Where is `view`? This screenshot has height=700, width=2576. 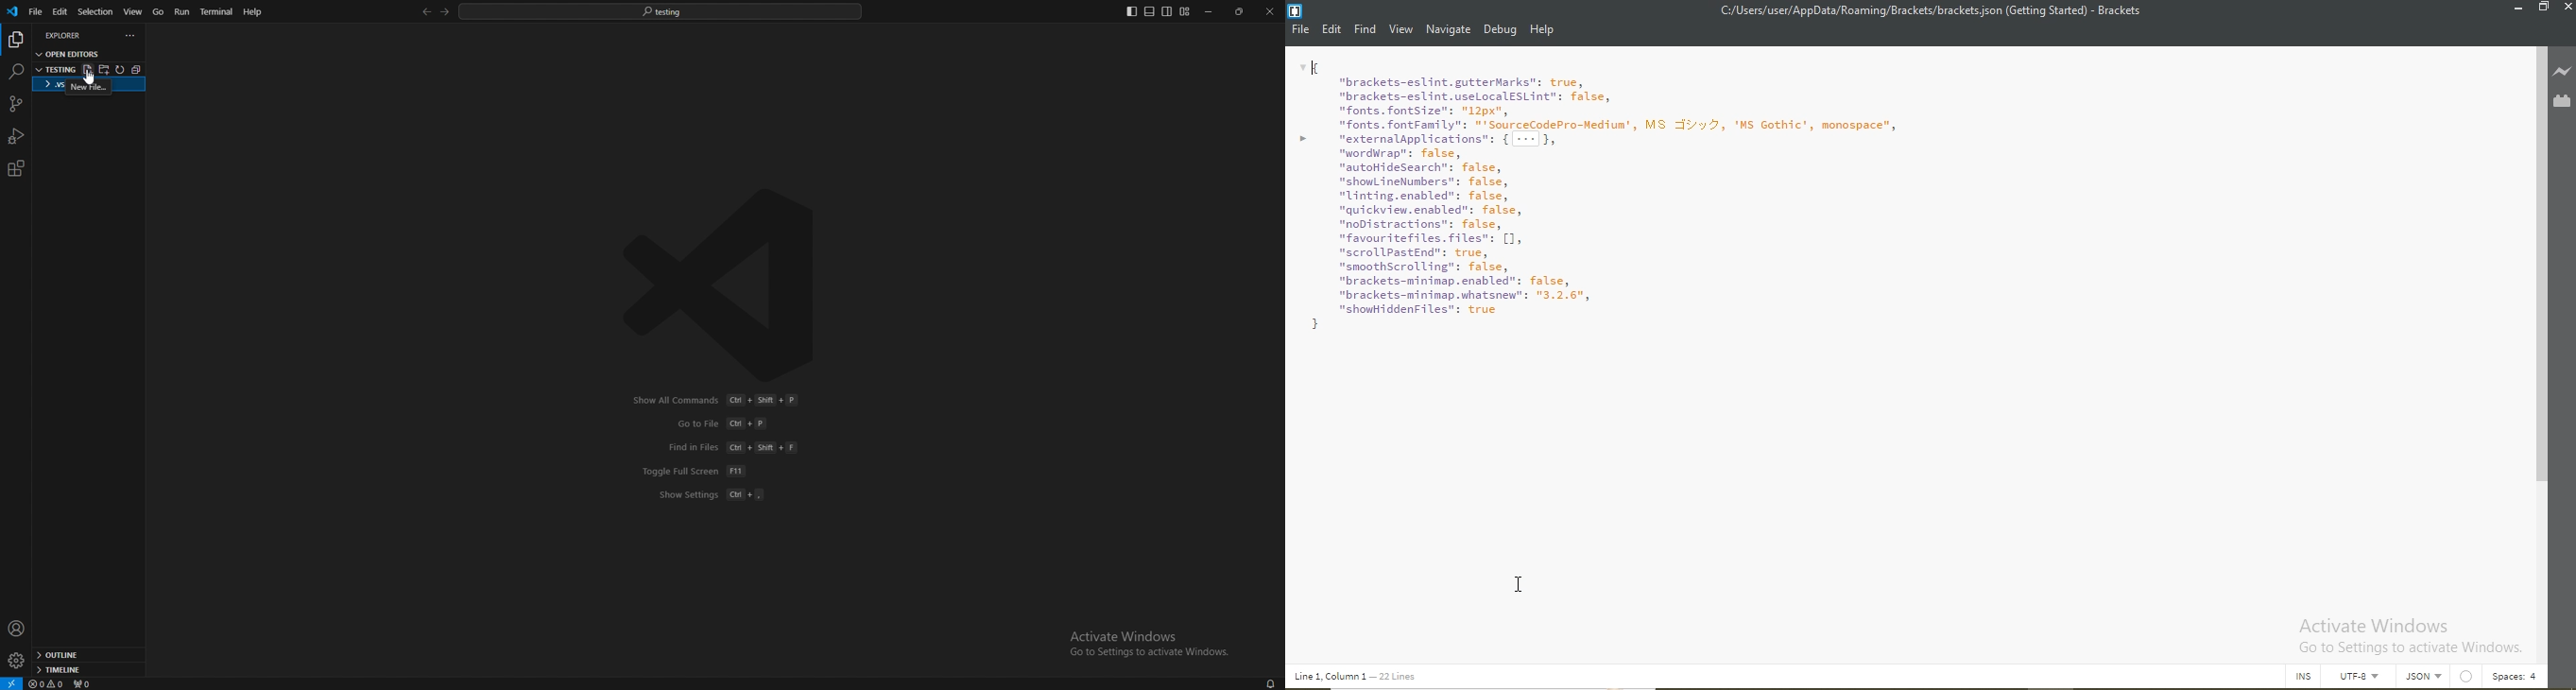
view is located at coordinates (134, 11).